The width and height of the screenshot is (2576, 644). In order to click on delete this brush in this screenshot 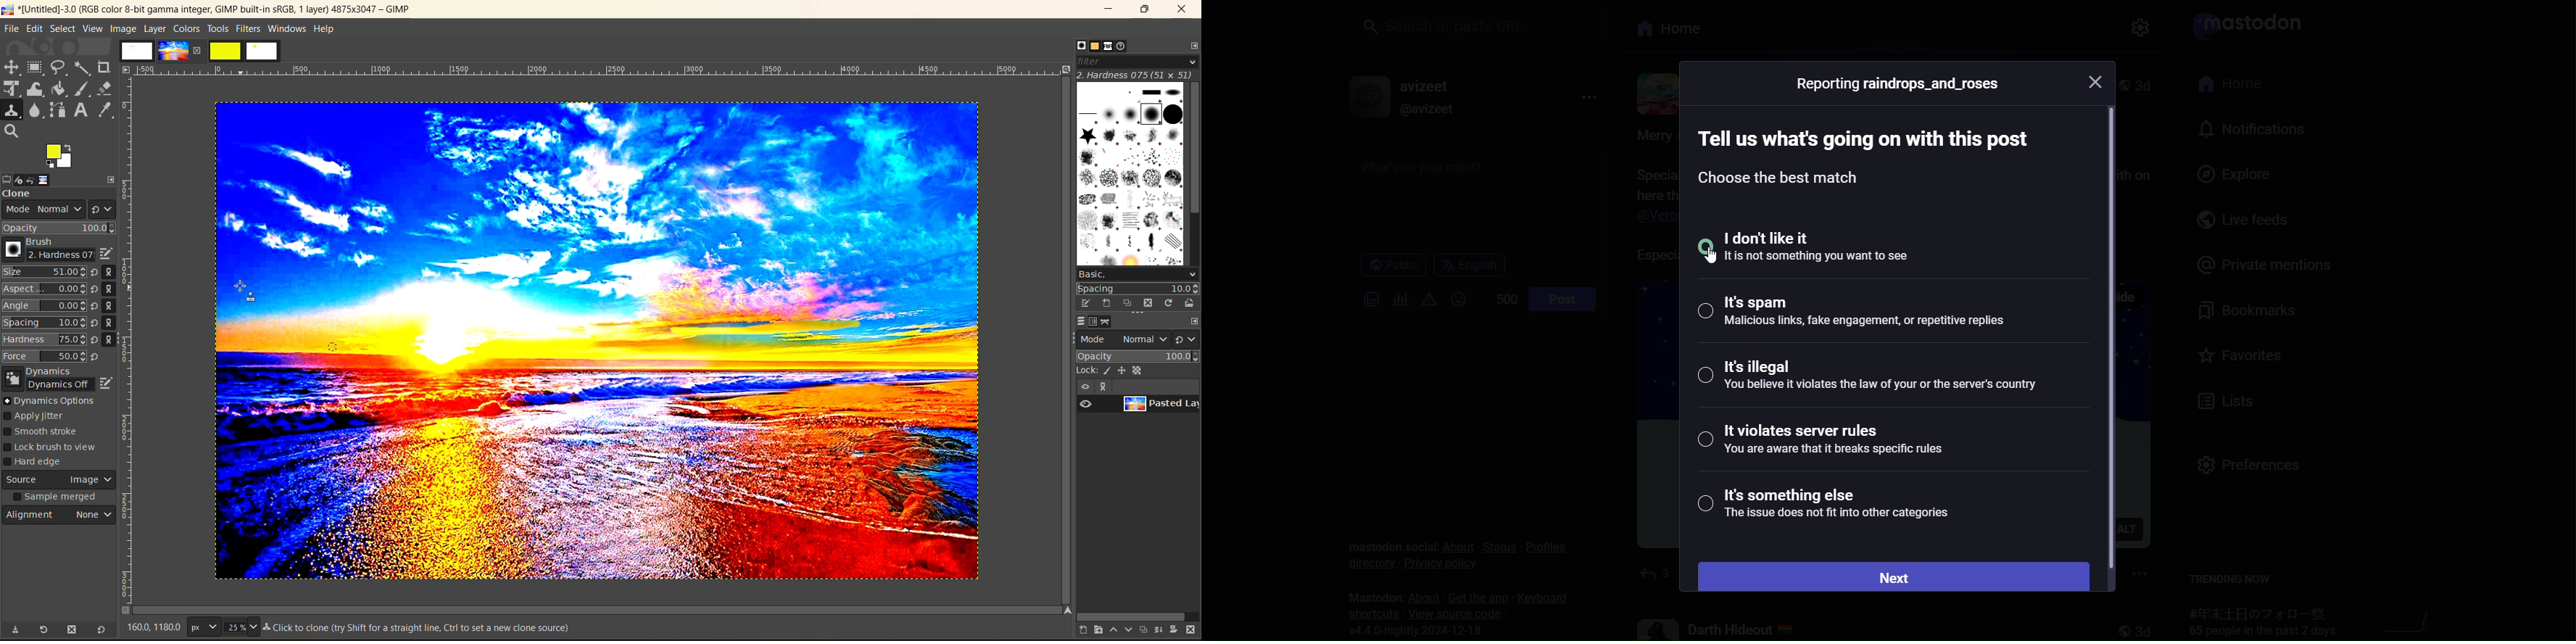, I will do `click(1149, 302)`.